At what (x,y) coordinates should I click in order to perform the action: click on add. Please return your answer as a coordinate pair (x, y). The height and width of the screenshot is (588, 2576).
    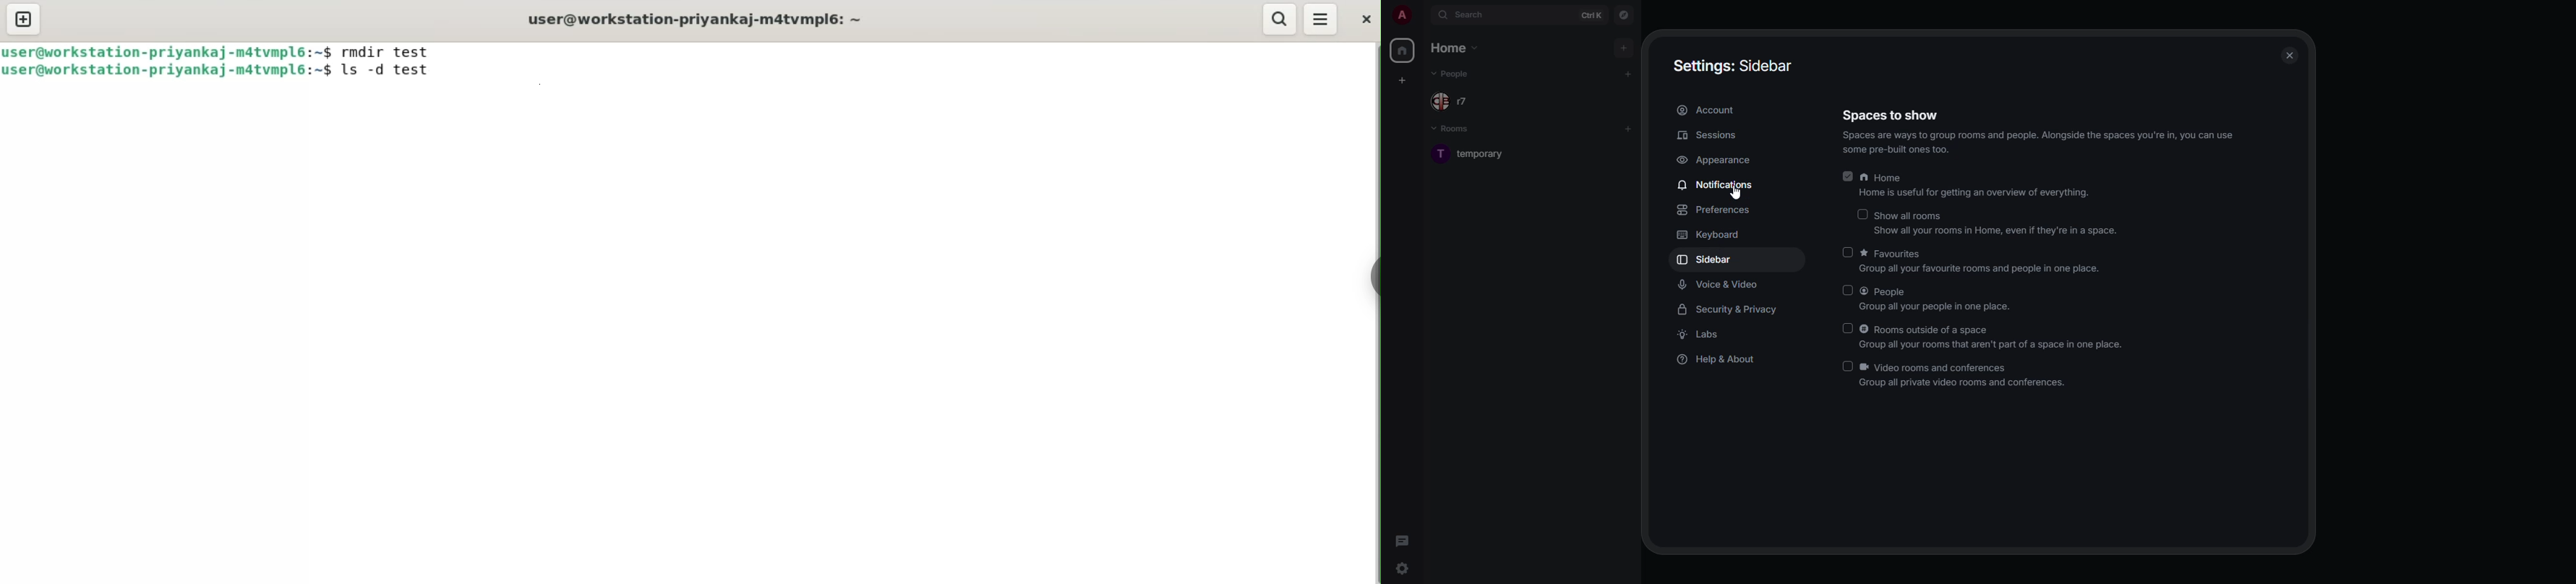
    Looking at the image, I should click on (1626, 75).